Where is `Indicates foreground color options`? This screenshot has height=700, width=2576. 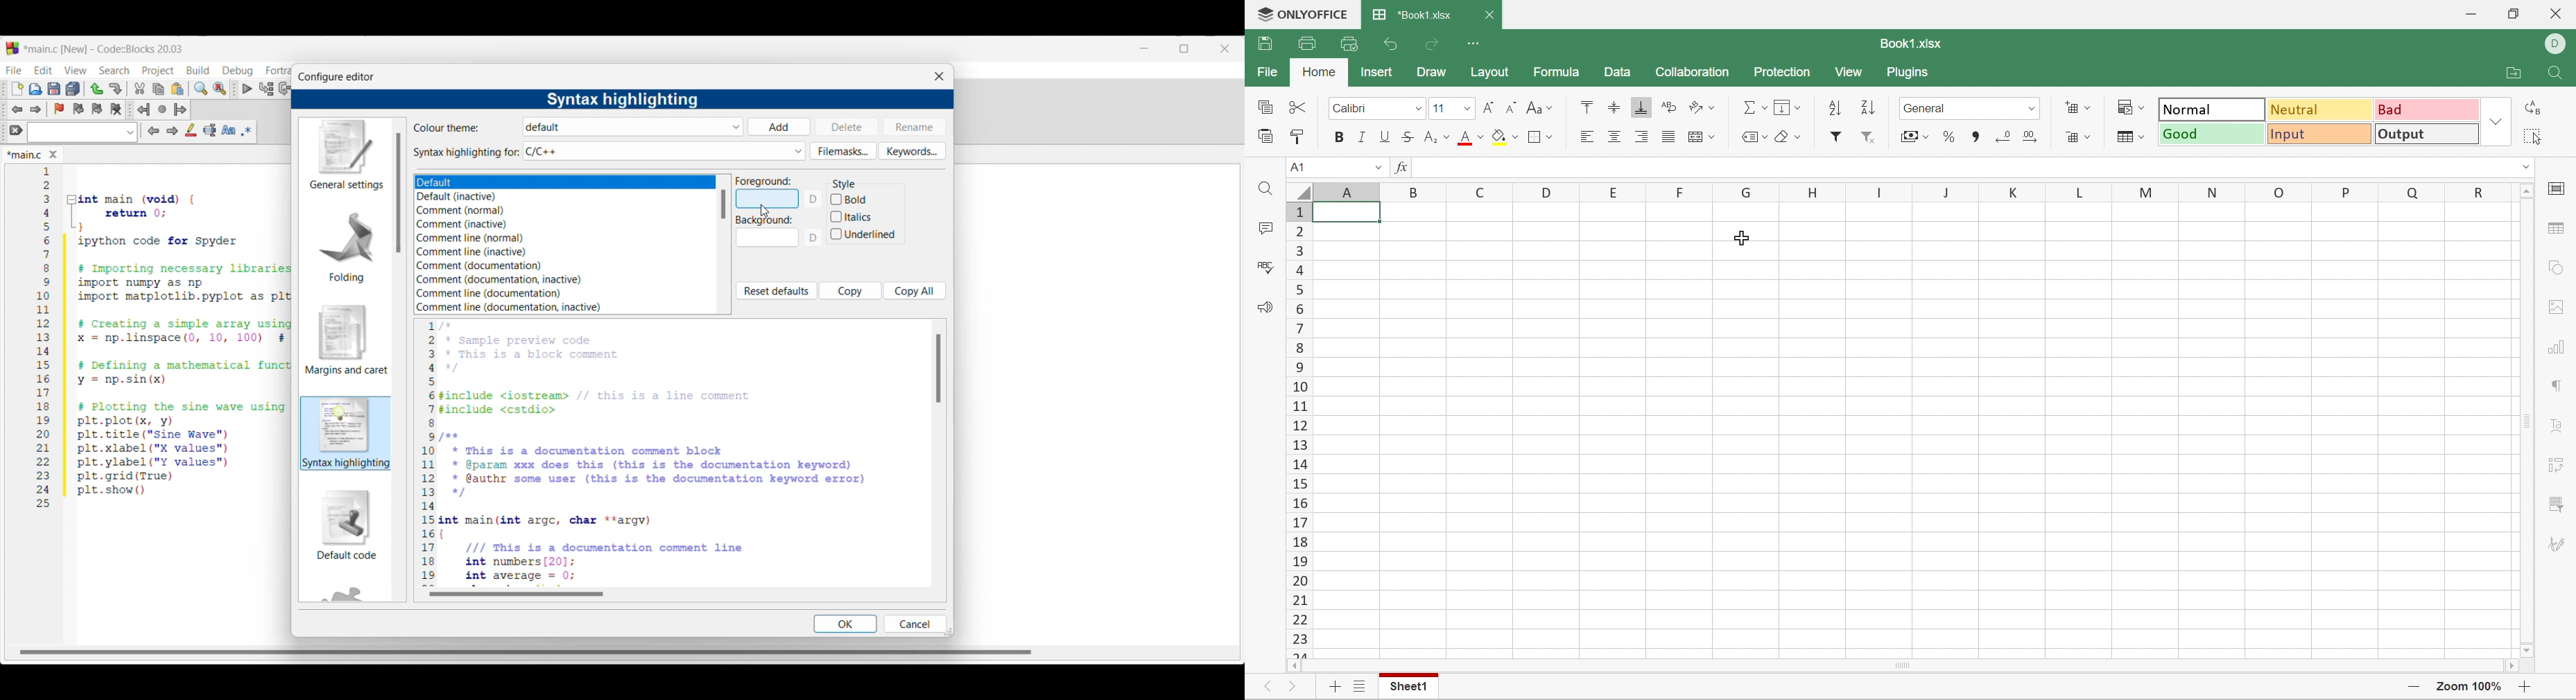
Indicates foreground color options is located at coordinates (764, 181).